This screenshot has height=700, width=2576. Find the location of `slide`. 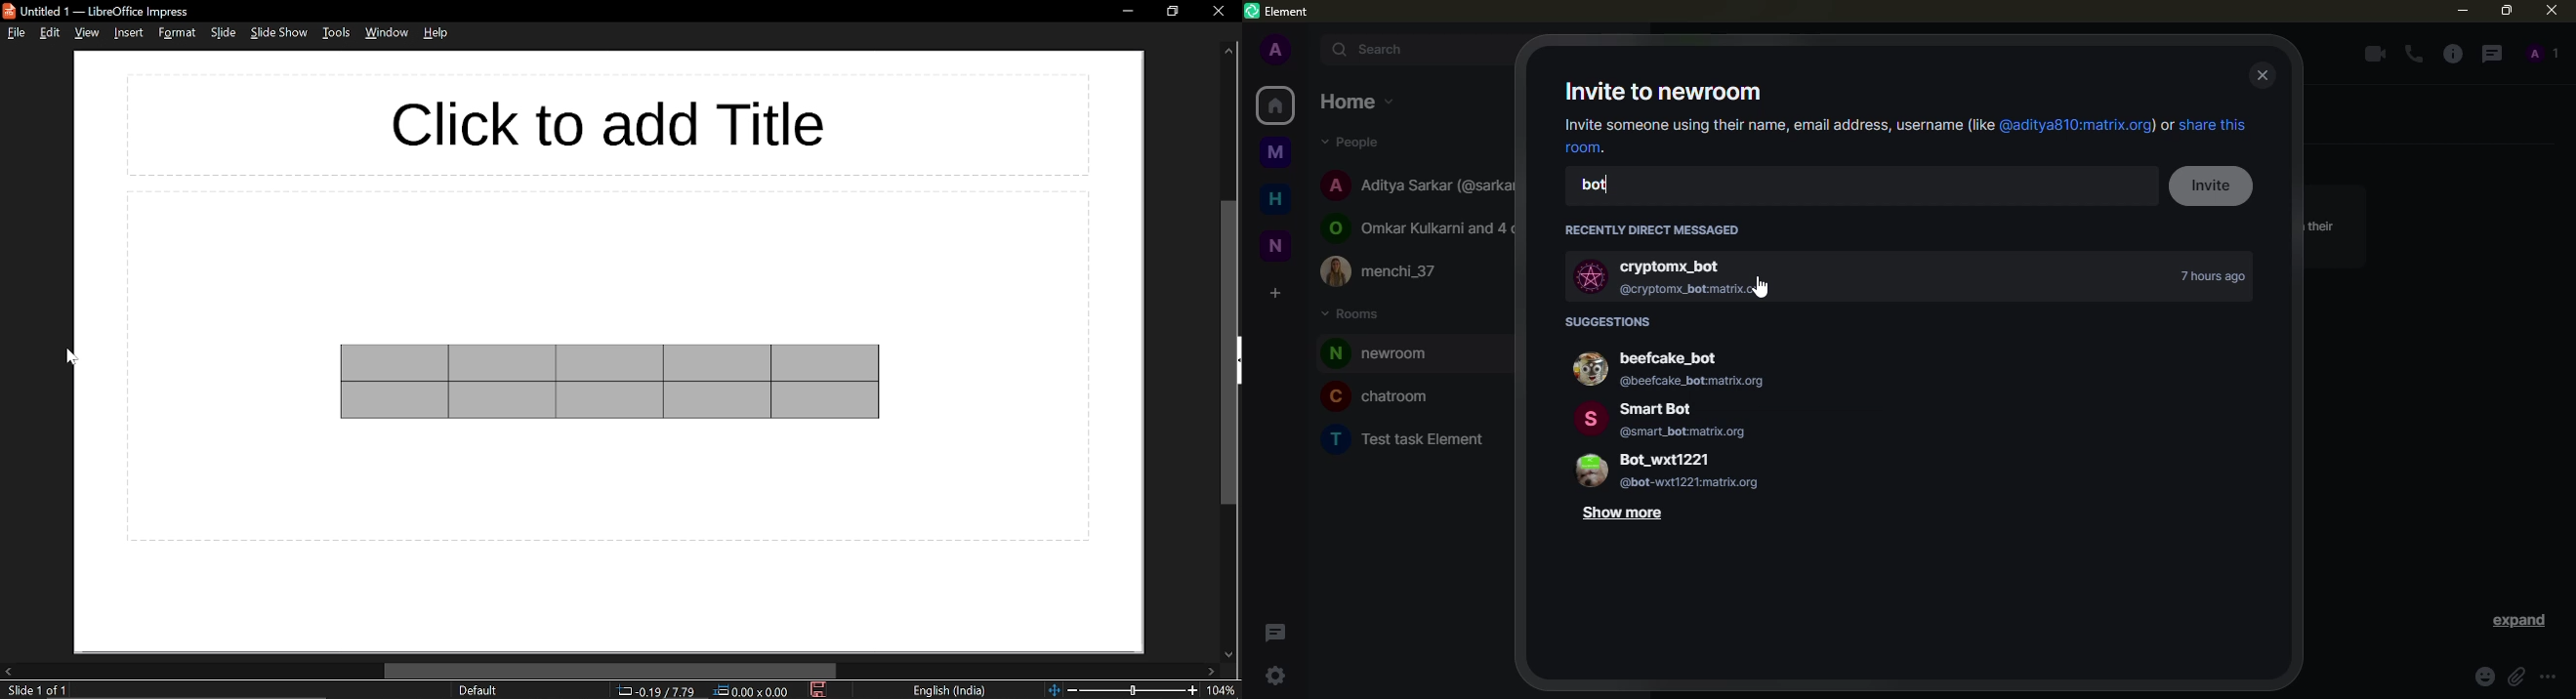

slide is located at coordinates (225, 32).